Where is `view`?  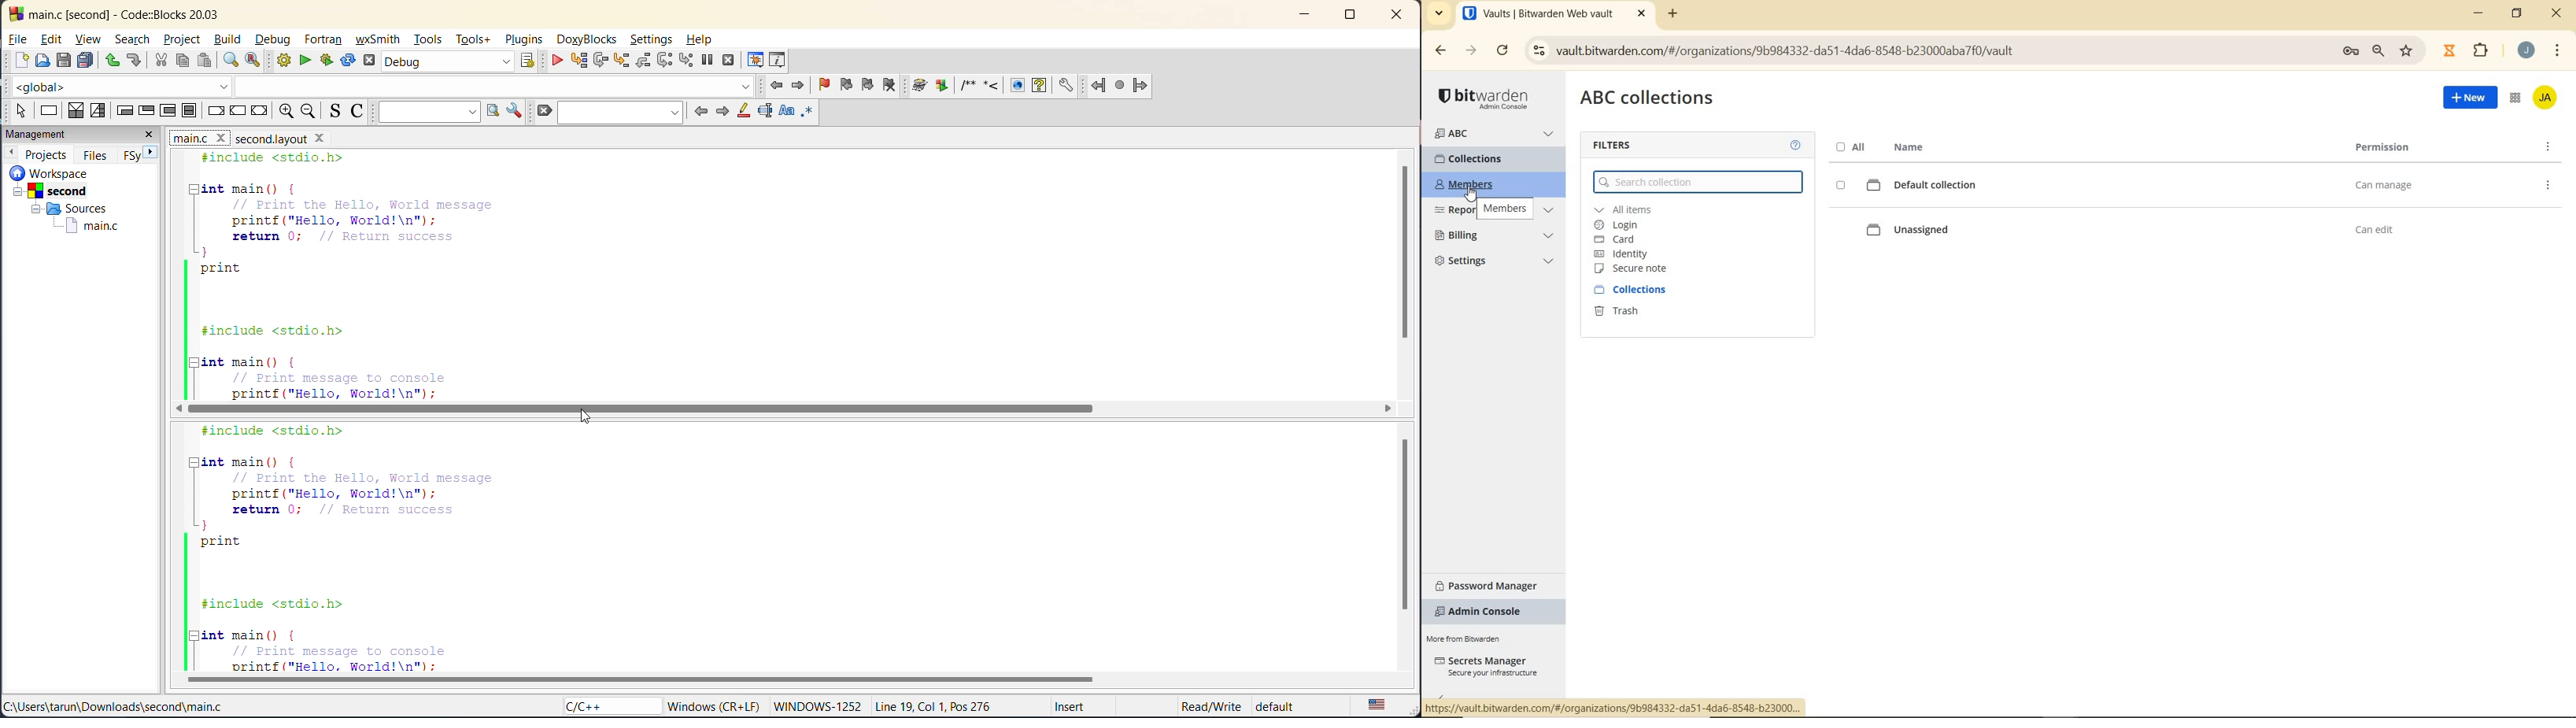 view is located at coordinates (88, 40).